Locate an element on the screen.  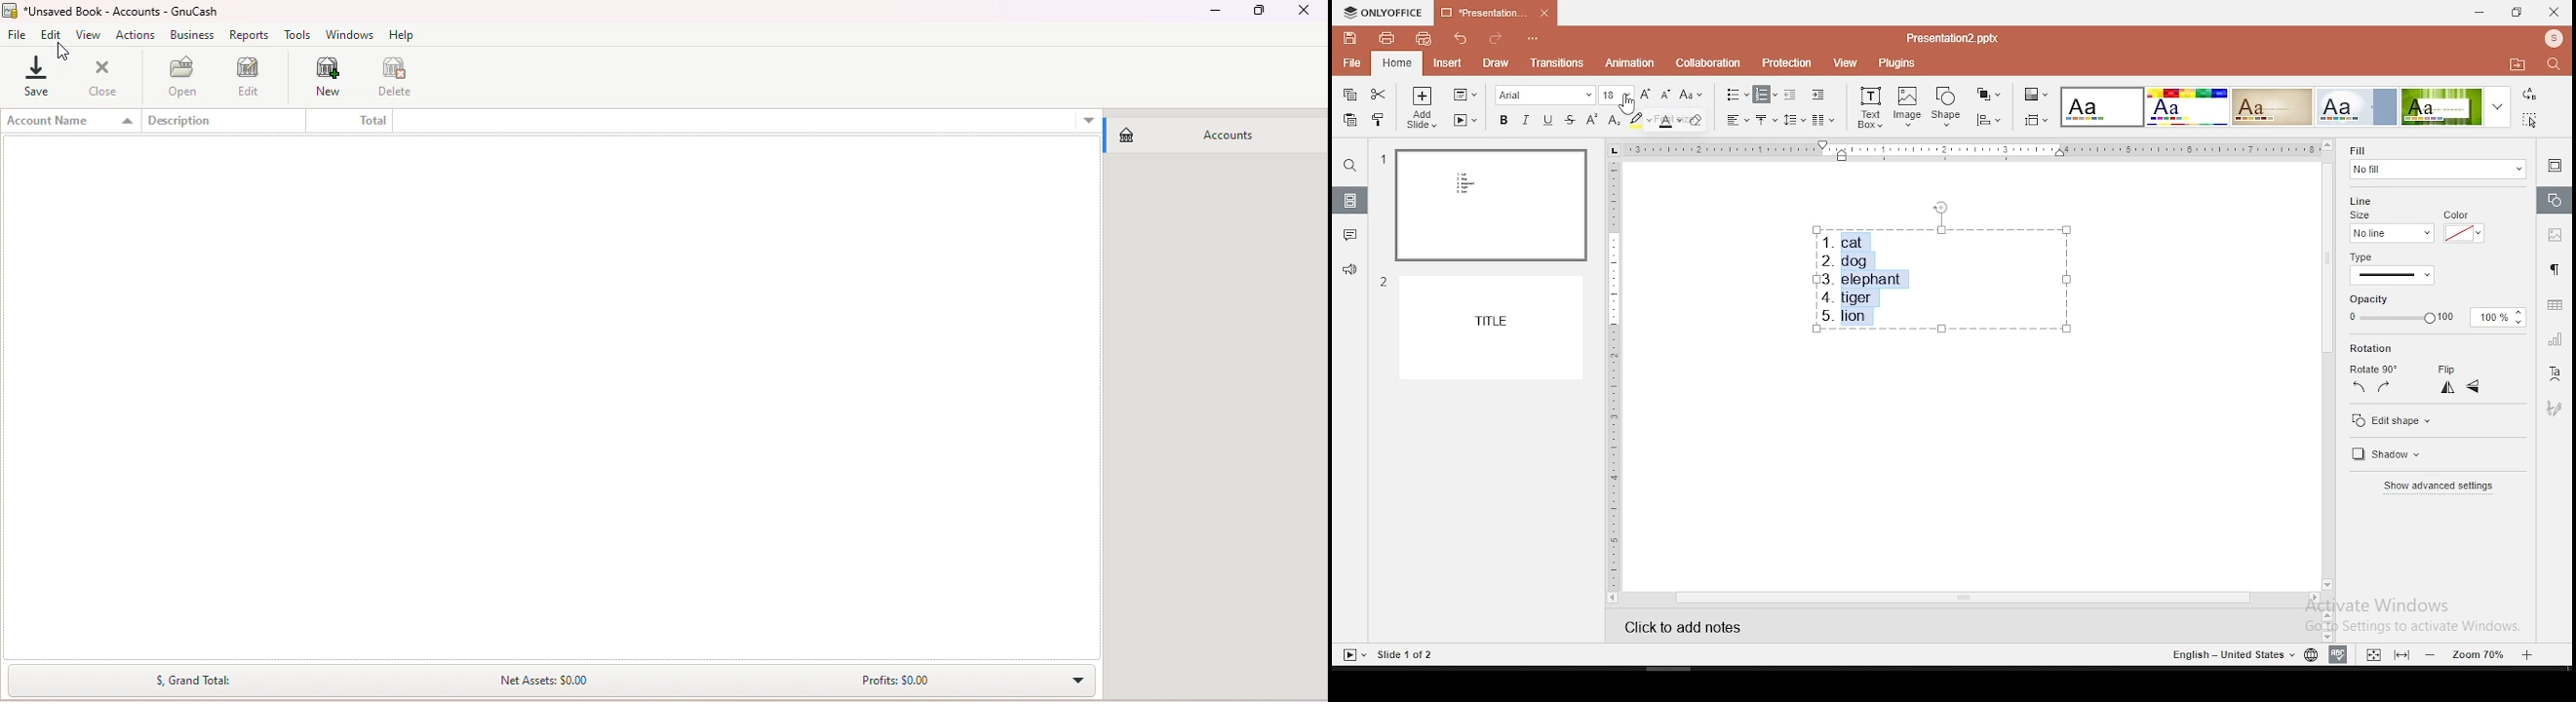
decrease font size is located at coordinates (1667, 95).